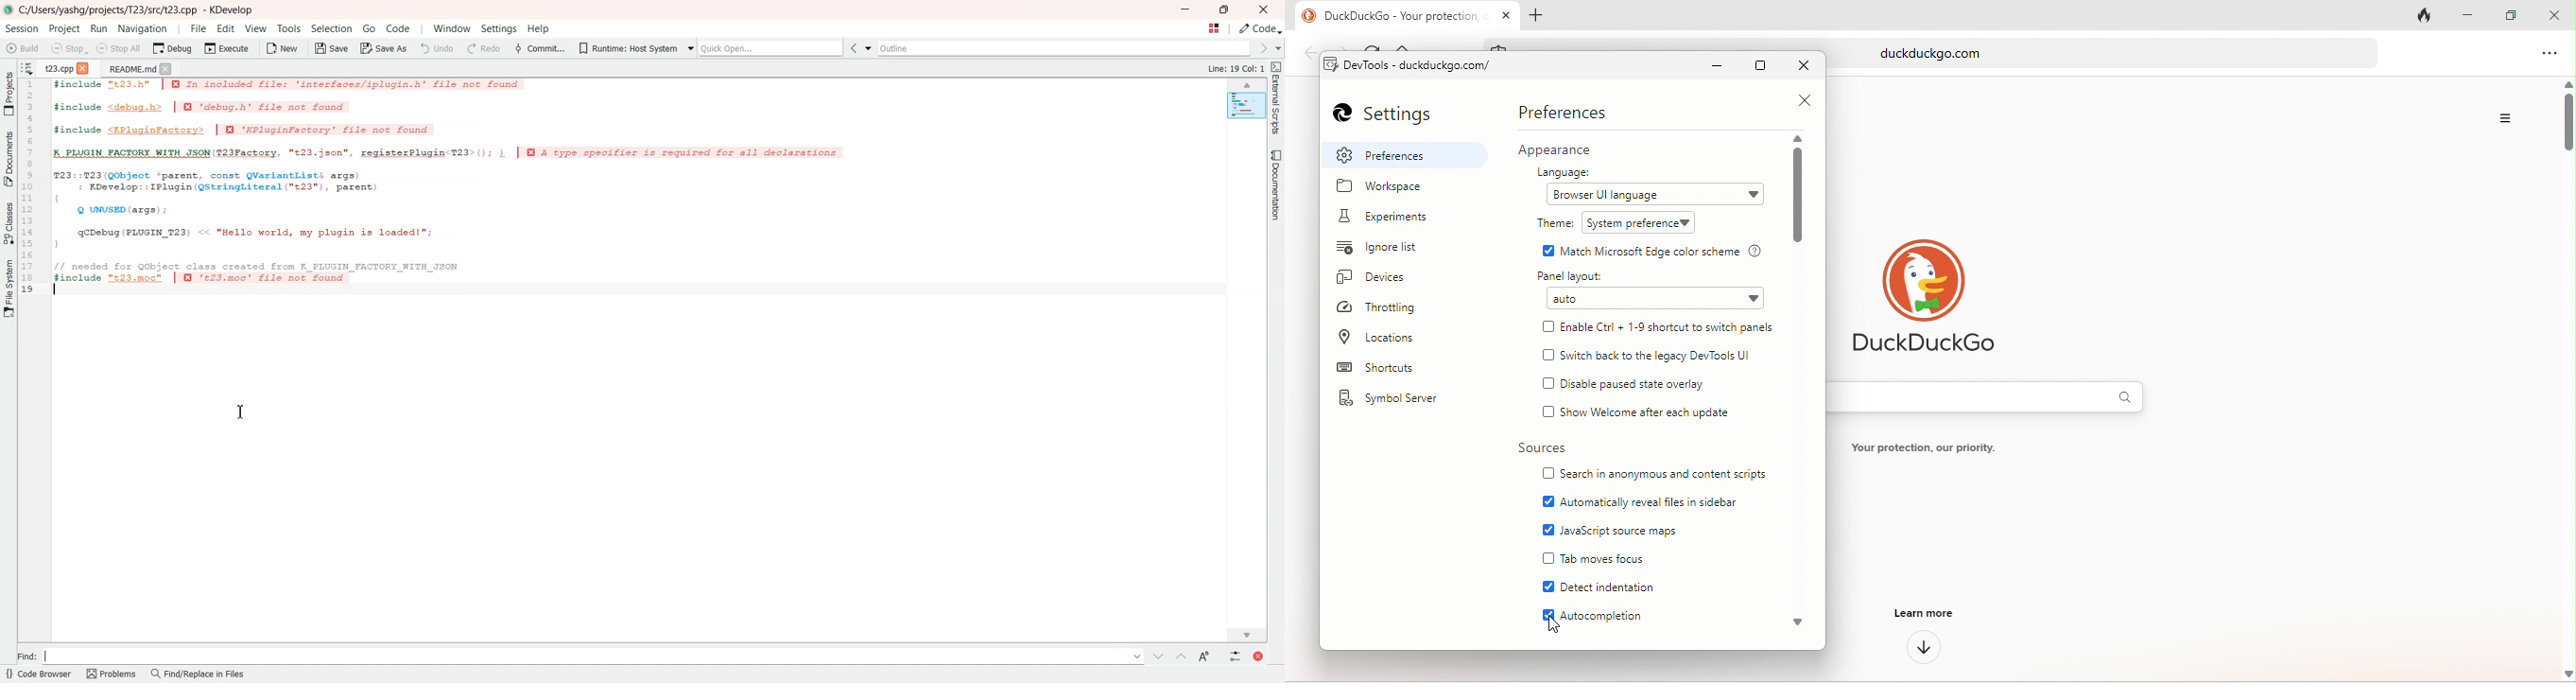  What do you see at coordinates (1557, 624) in the screenshot?
I see `cursor movement` at bounding box center [1557, 624].